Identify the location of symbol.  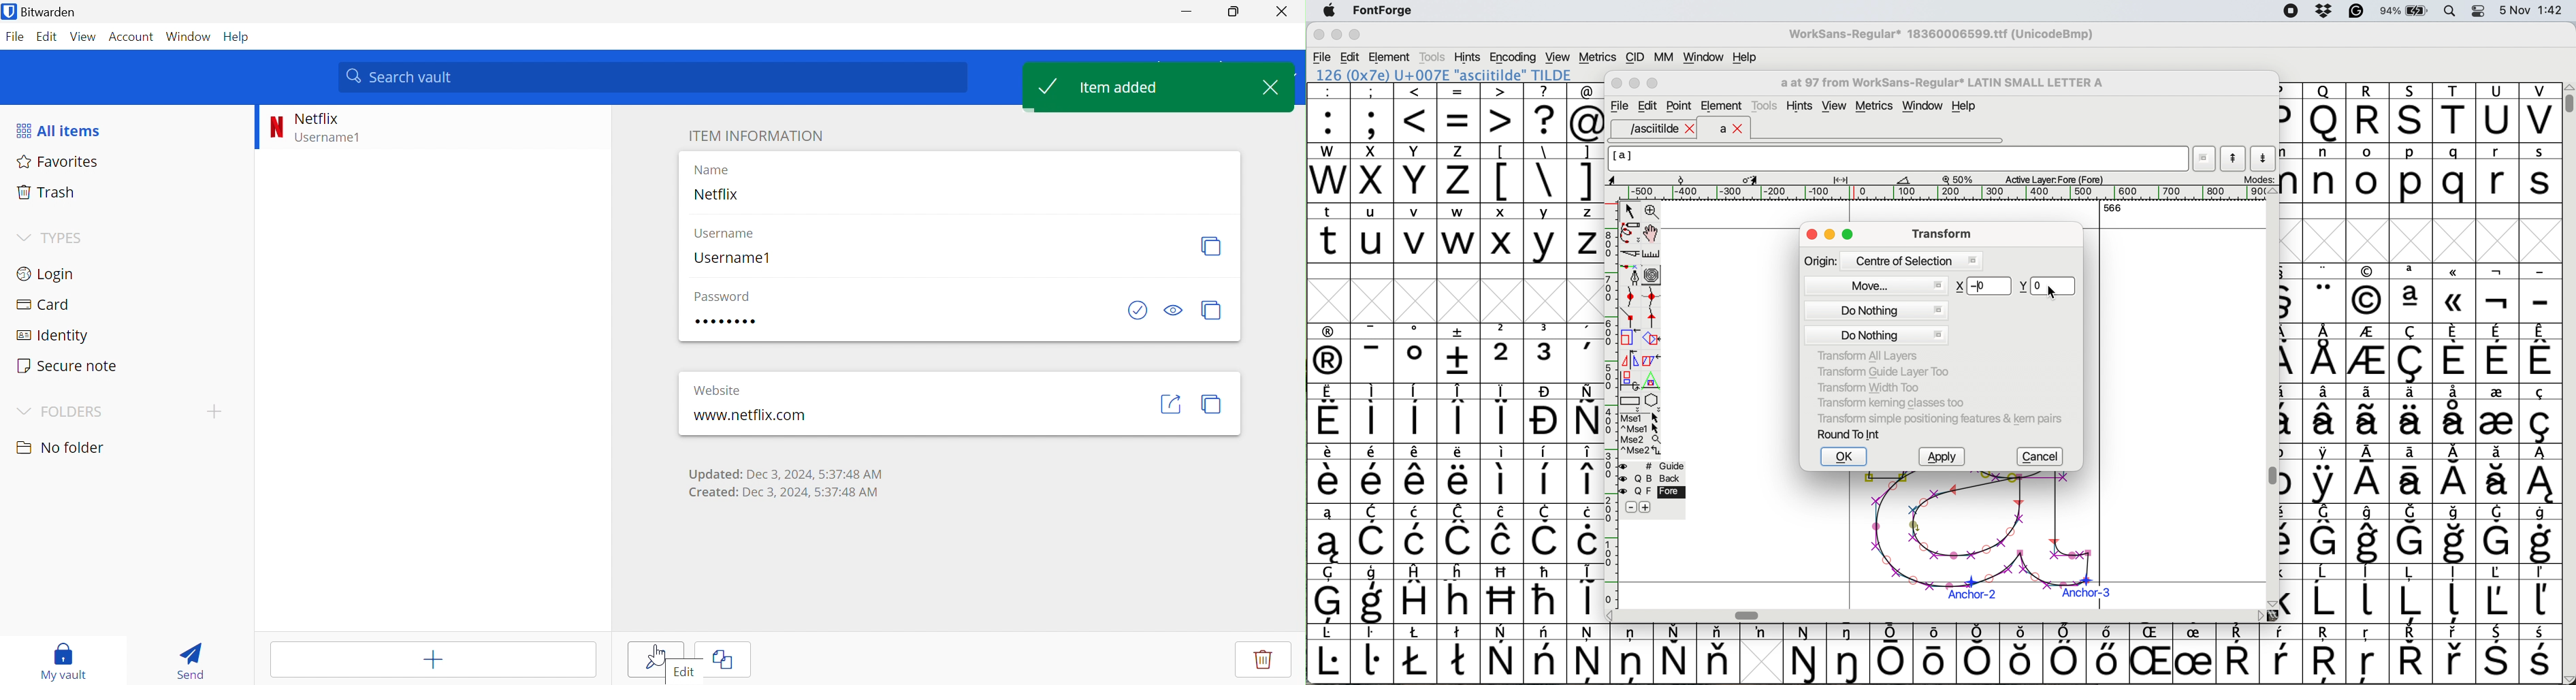
(2326, 353).